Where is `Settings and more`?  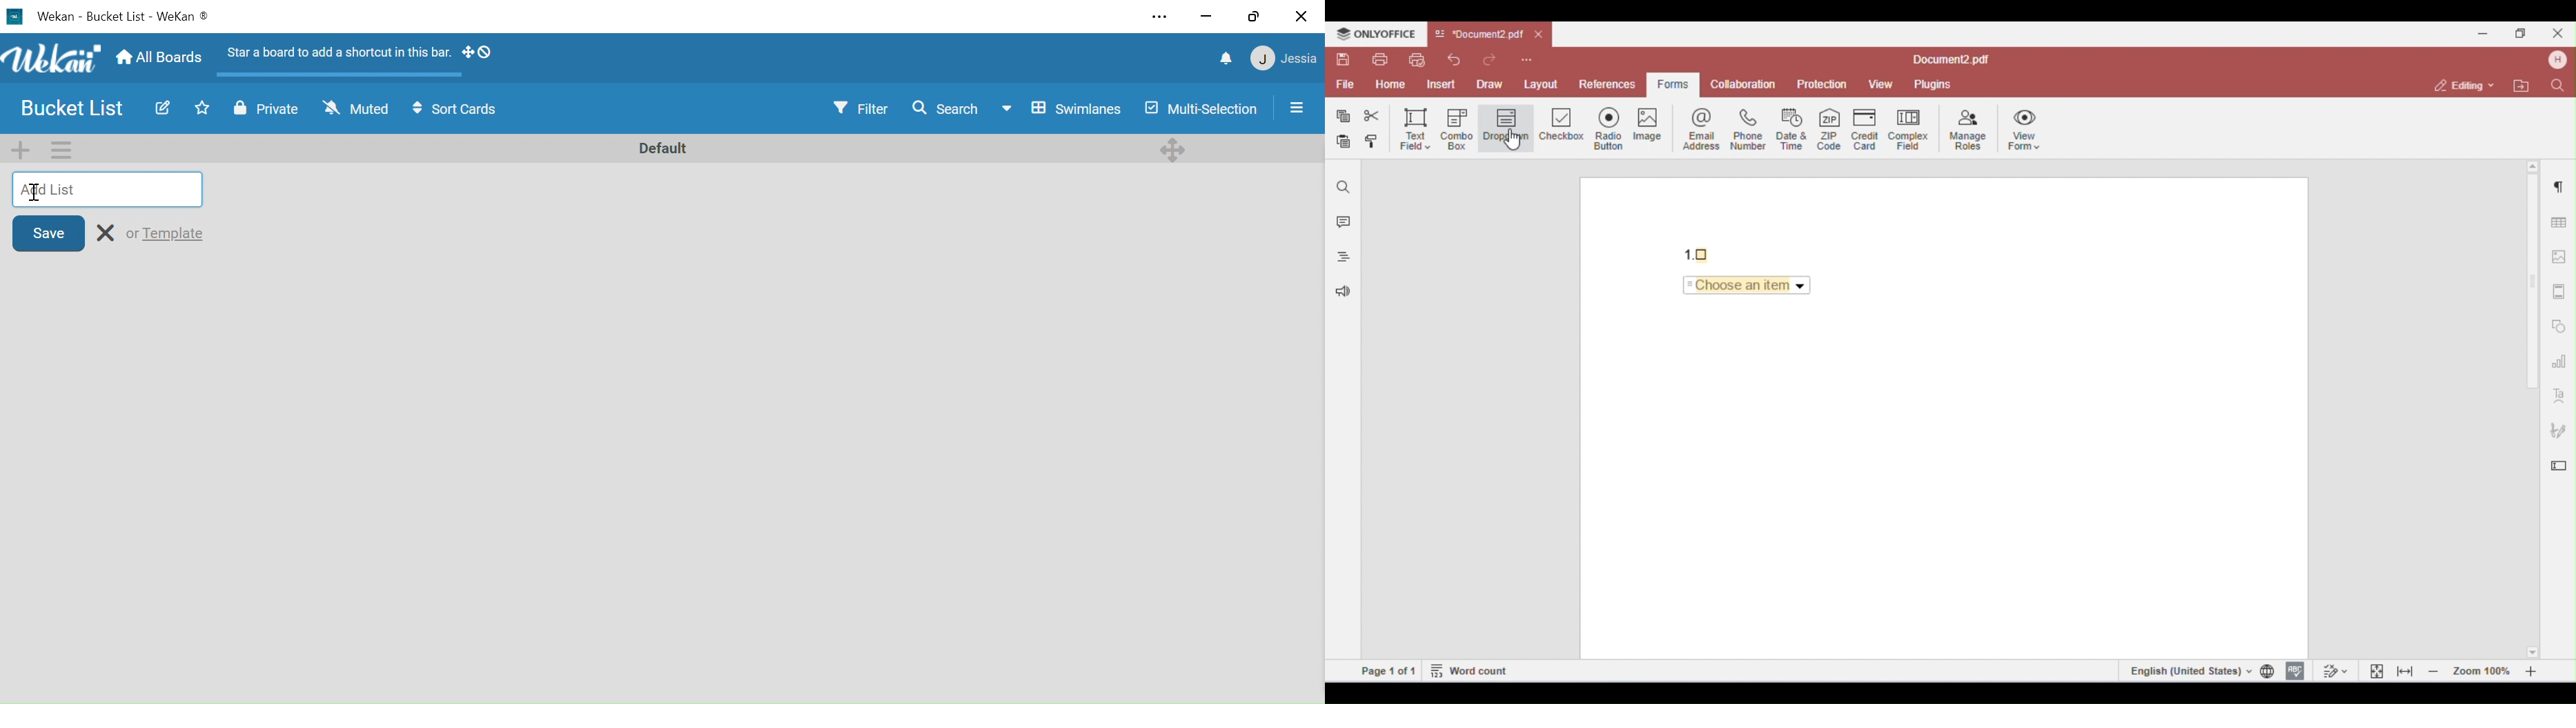
Settings and more is located at coordinates (1163, 17).